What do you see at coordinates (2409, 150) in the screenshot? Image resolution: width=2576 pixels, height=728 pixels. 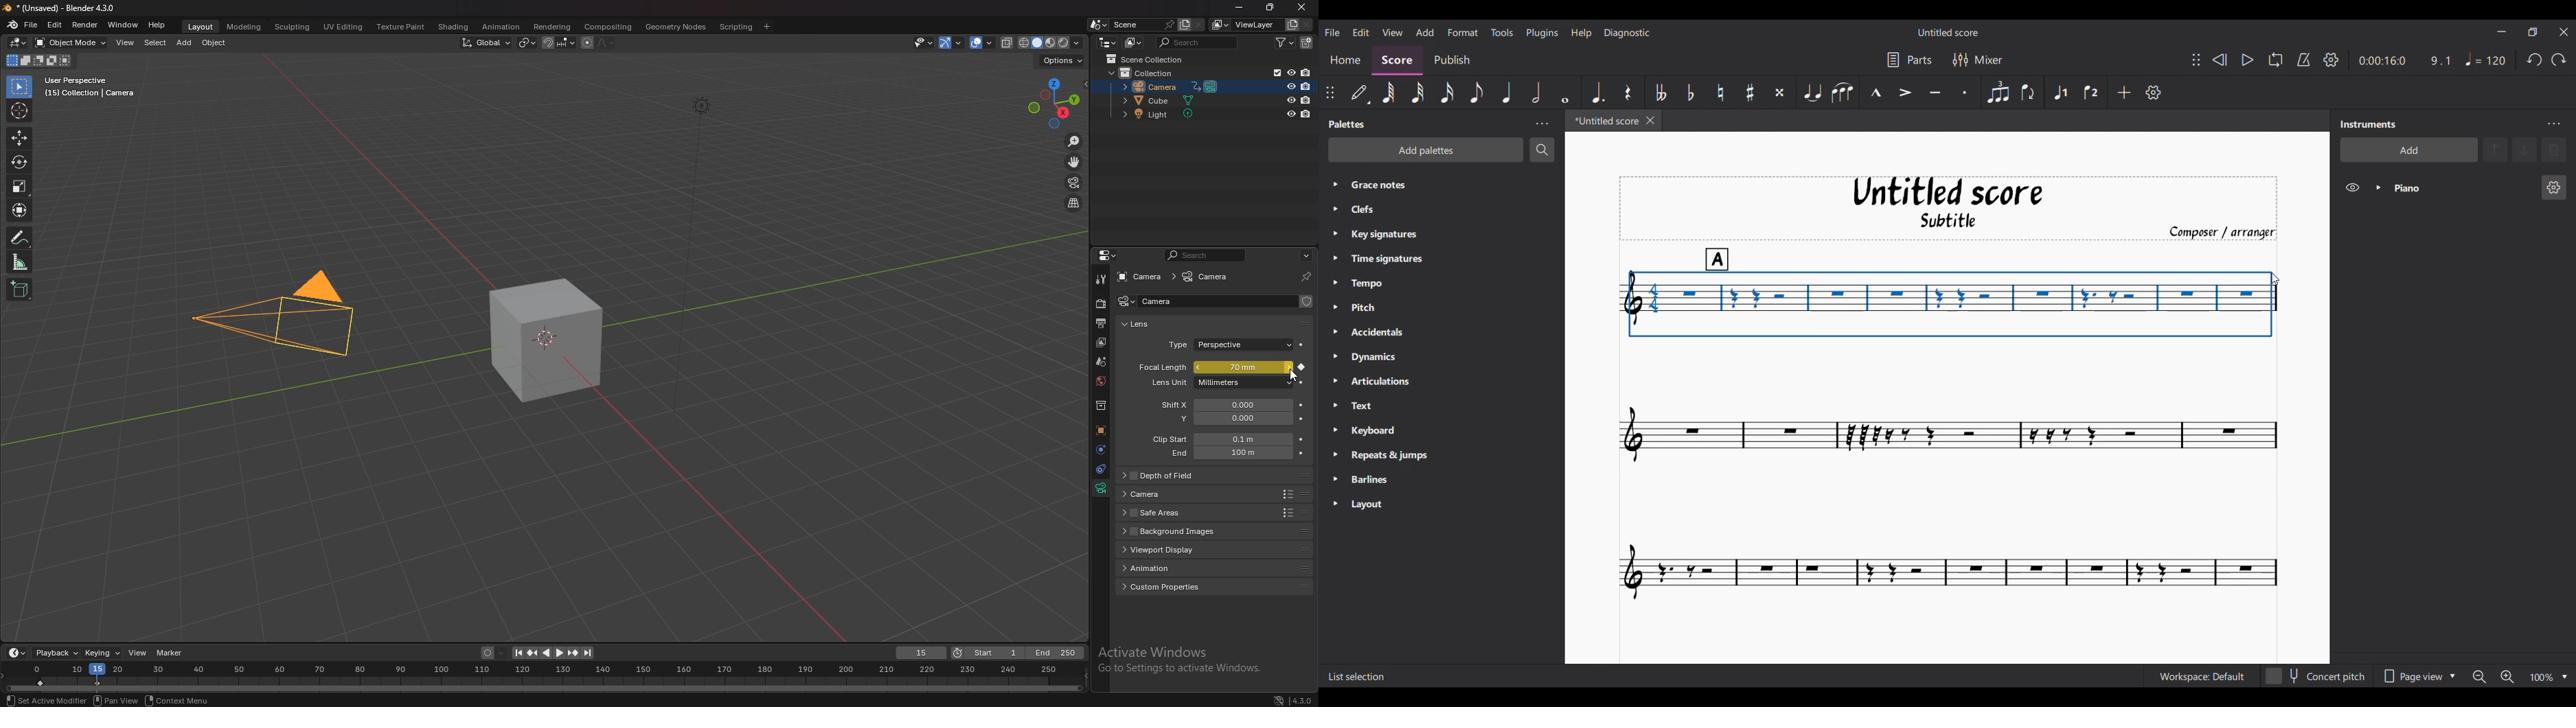 I see `Add instrument` at bounding box center [2409, 150].